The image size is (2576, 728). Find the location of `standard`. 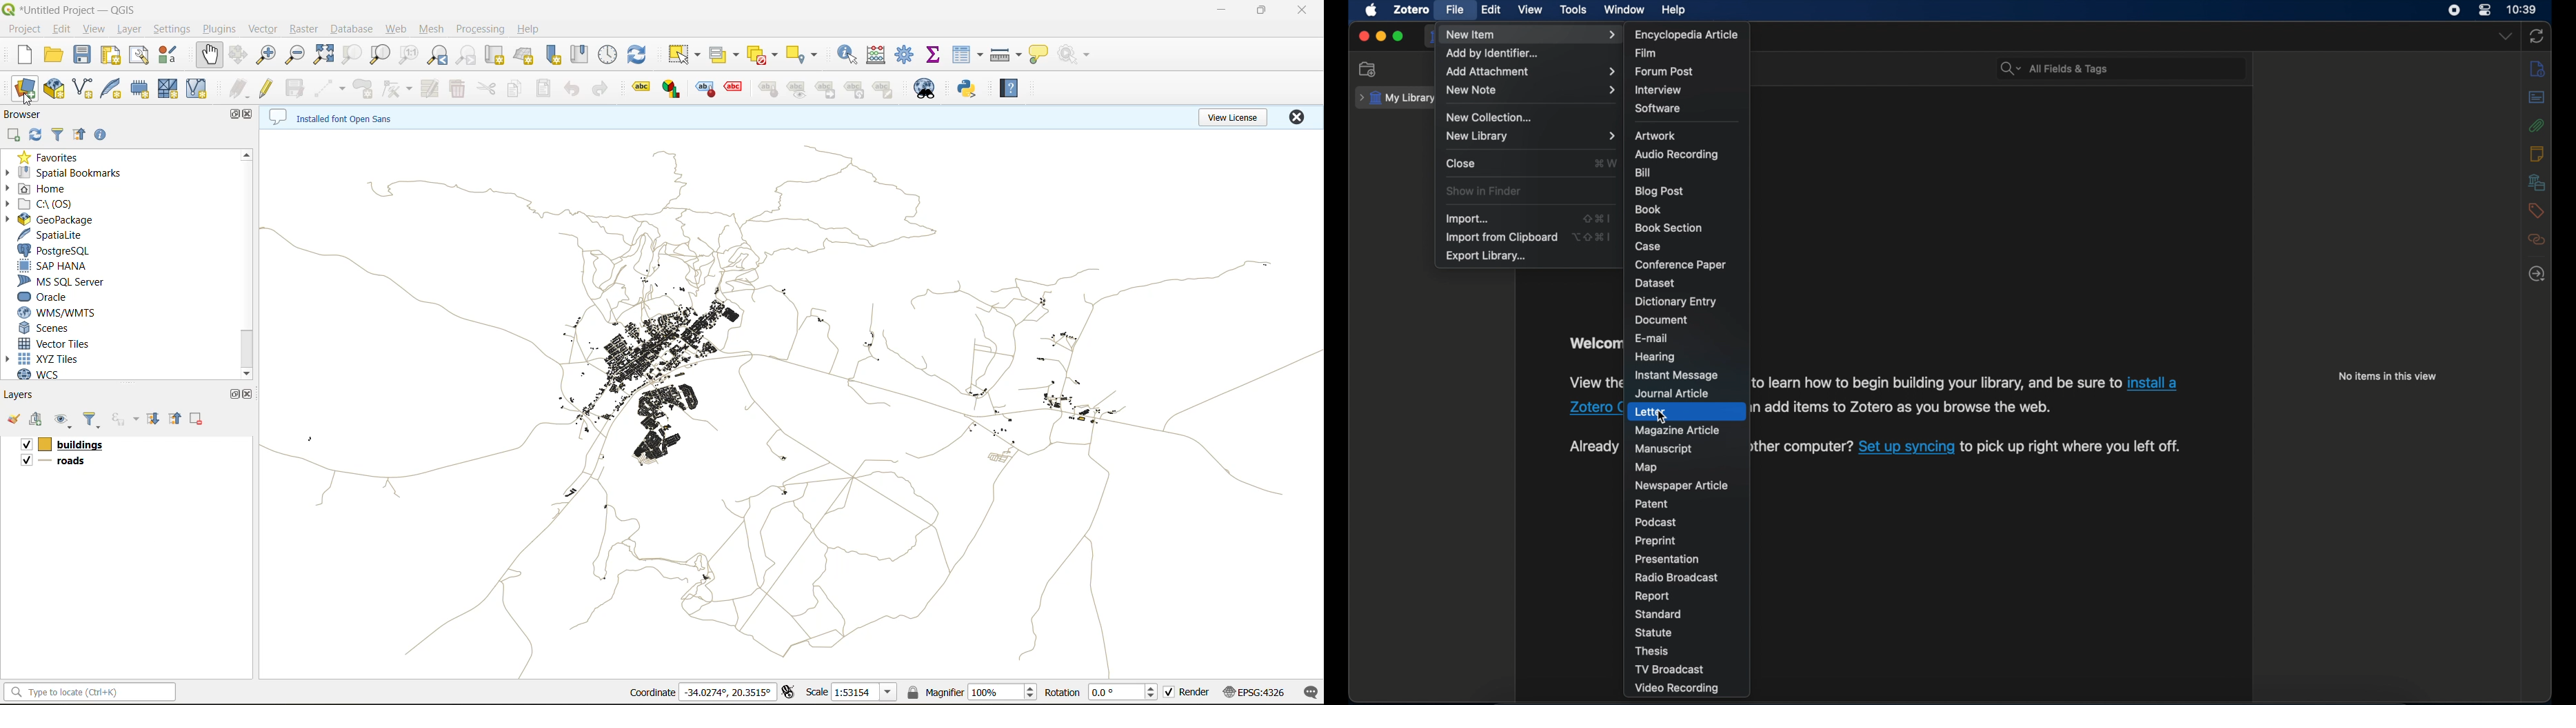

standard is located at coordinates (1662, 614).